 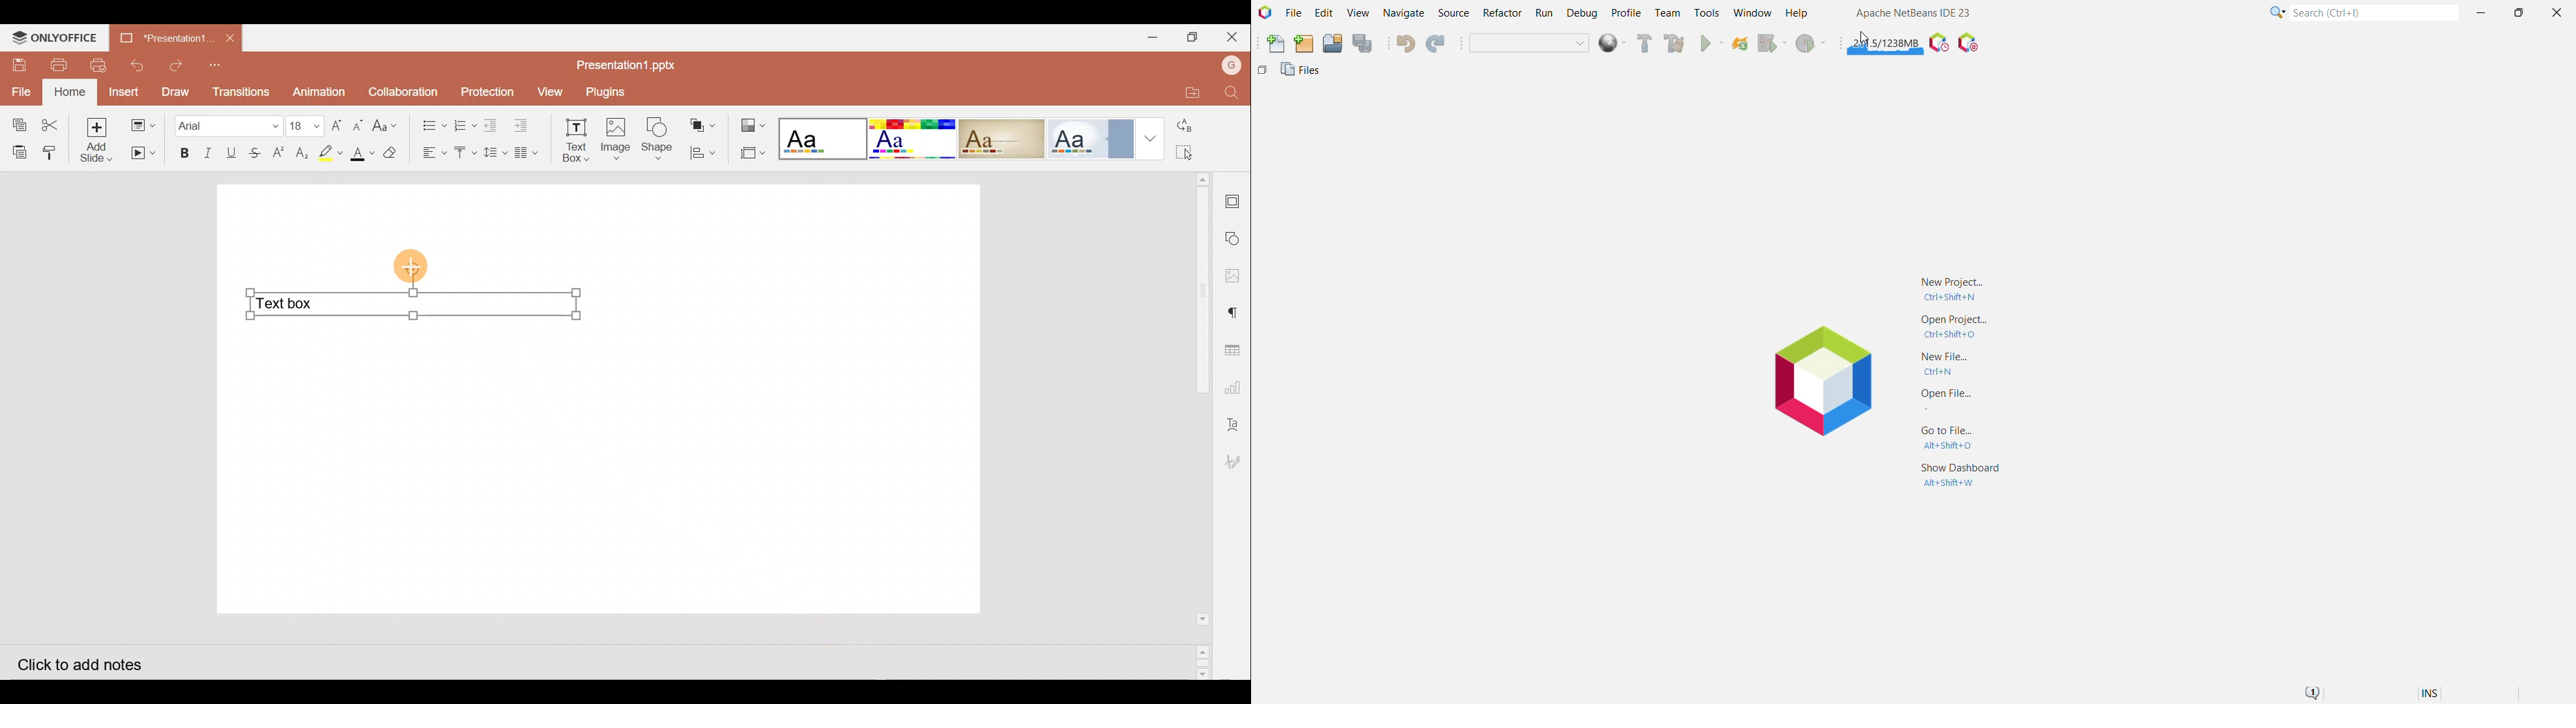 What do you see at coordinates (1150, 138) in the screenshot?
I see `More` at bounding box center [1150, 138].